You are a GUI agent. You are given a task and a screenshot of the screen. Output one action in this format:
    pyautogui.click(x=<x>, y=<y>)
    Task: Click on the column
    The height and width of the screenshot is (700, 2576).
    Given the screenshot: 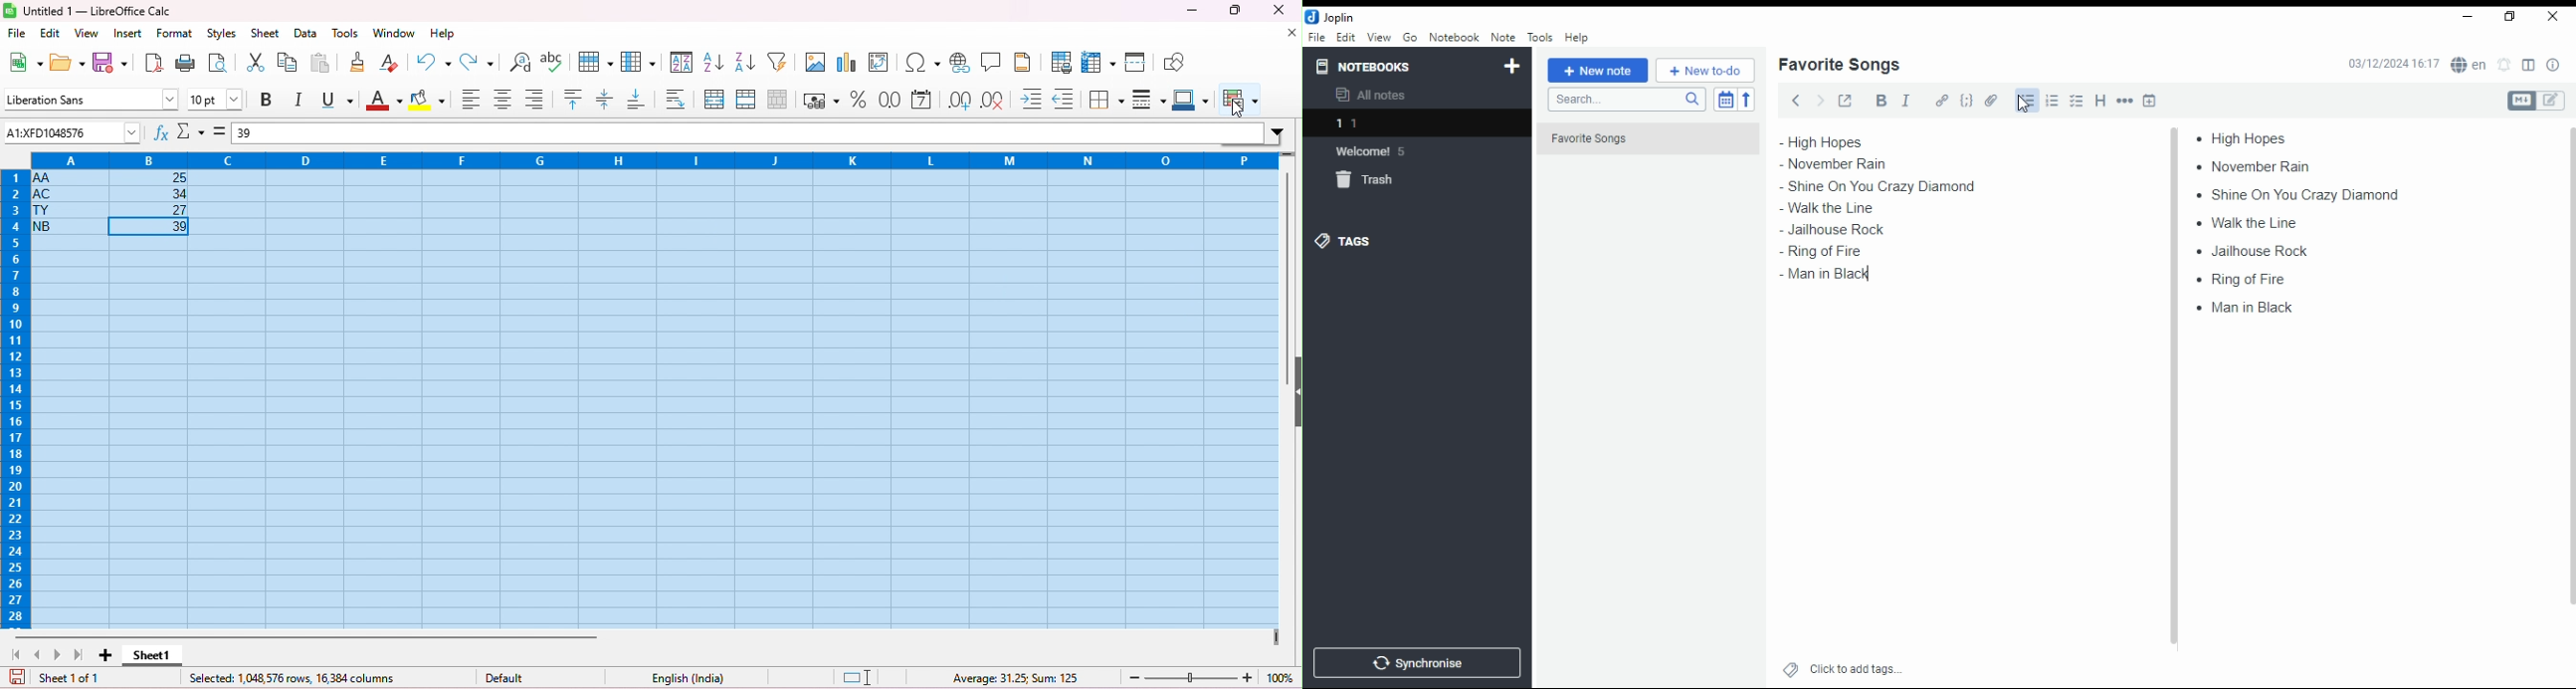 What is the action you would take?
    pyautogui.click(x=638, y=61)
    